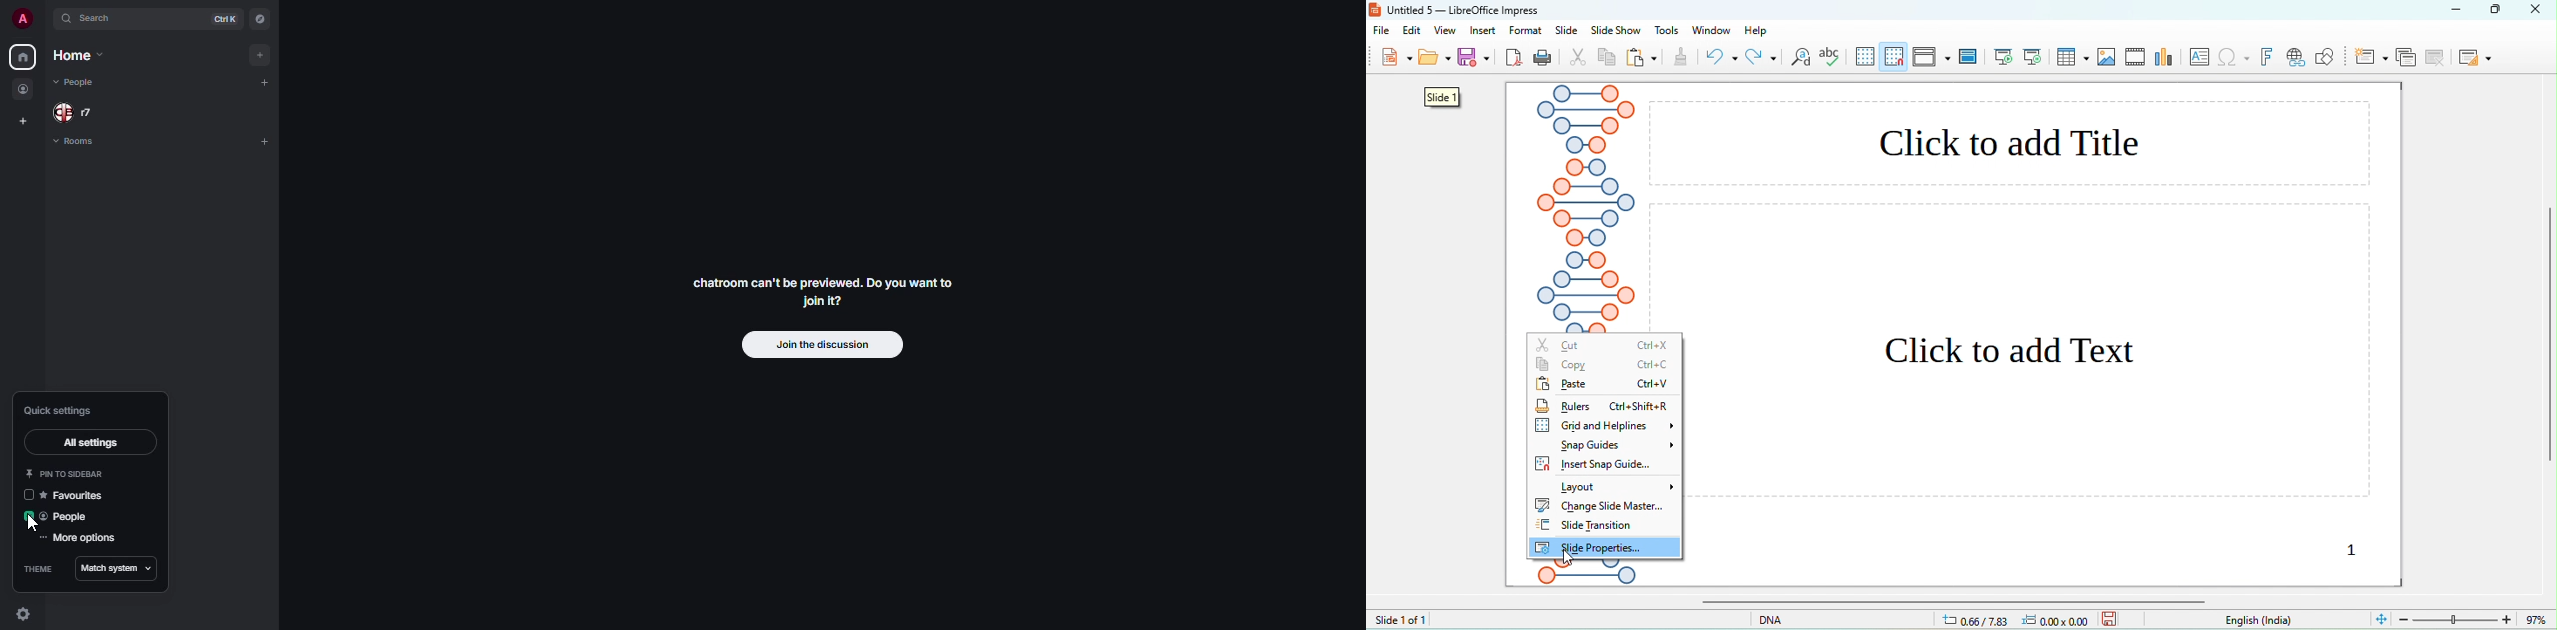 The image size is (2576, 644). I want to click on layout, so click(1618, 488).